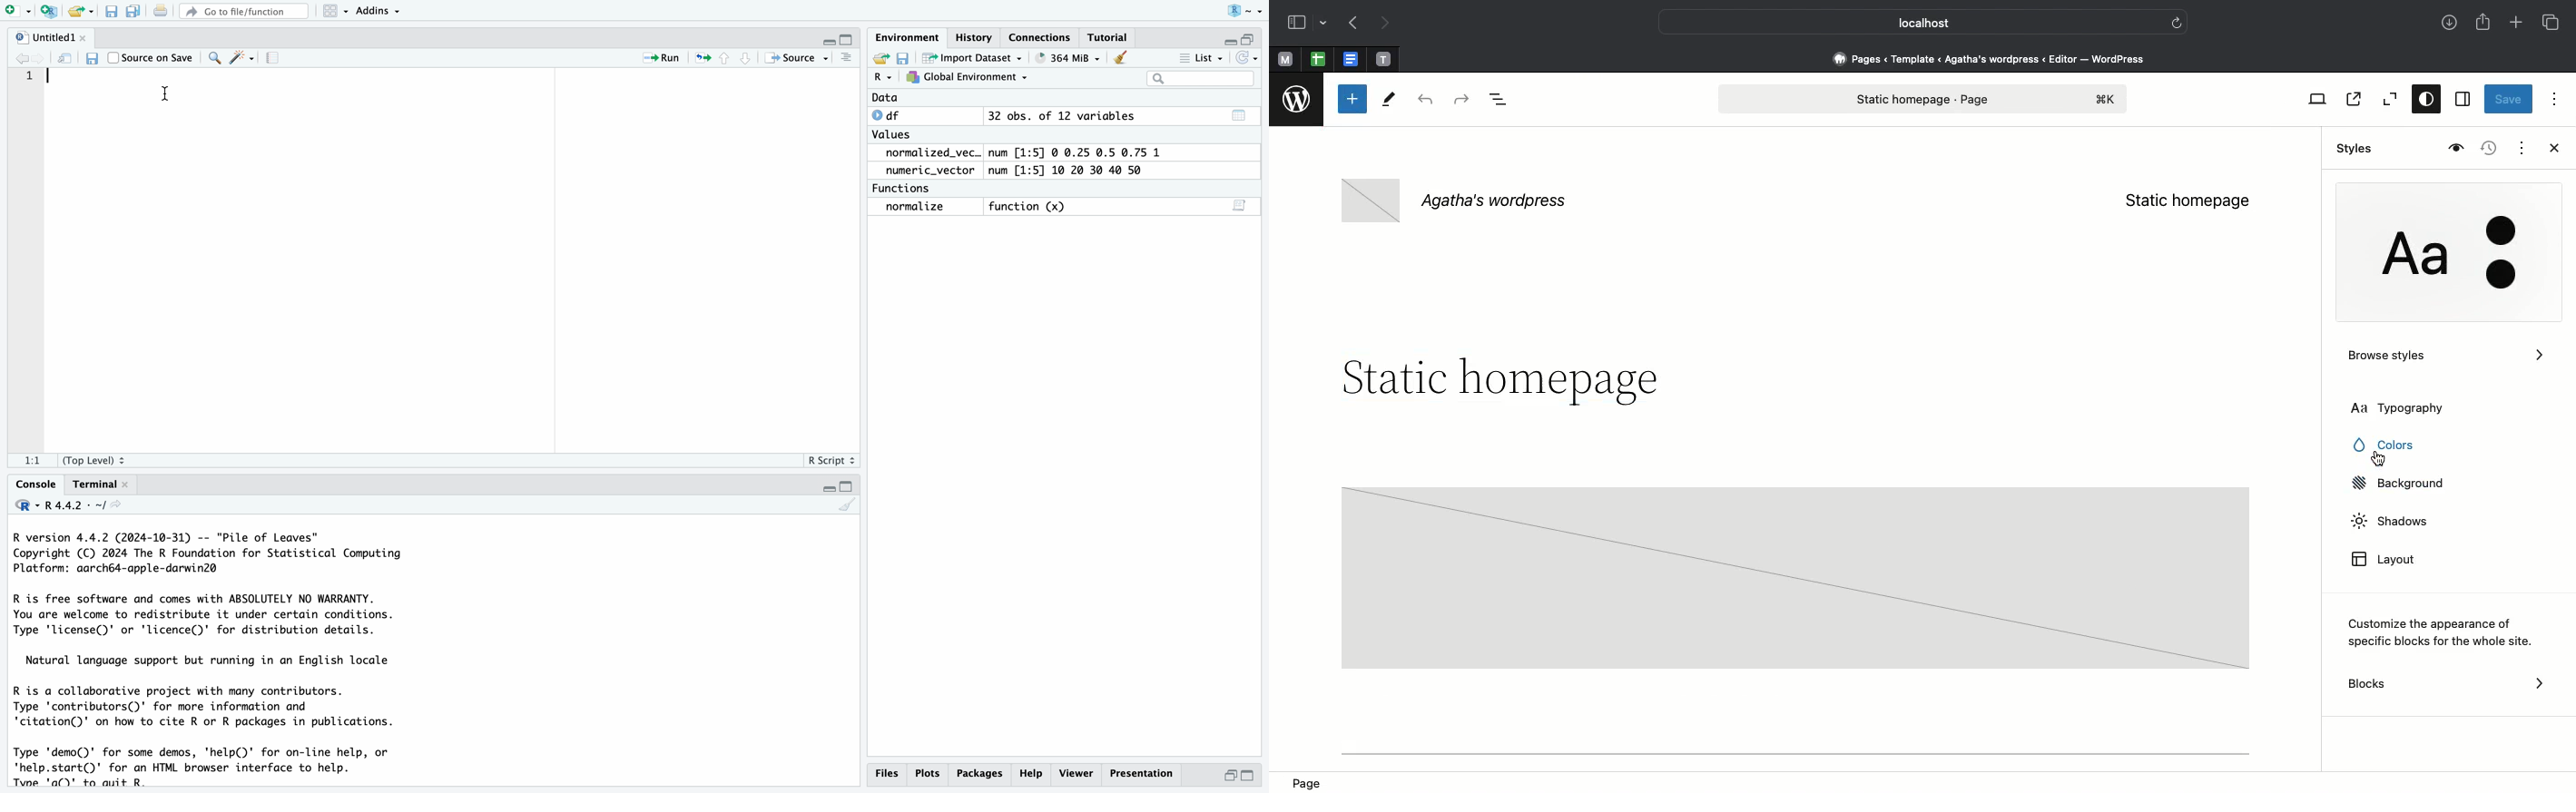  Describe the element at coordinates (907, 38) in the screenshot. I see `Environment` at that location.